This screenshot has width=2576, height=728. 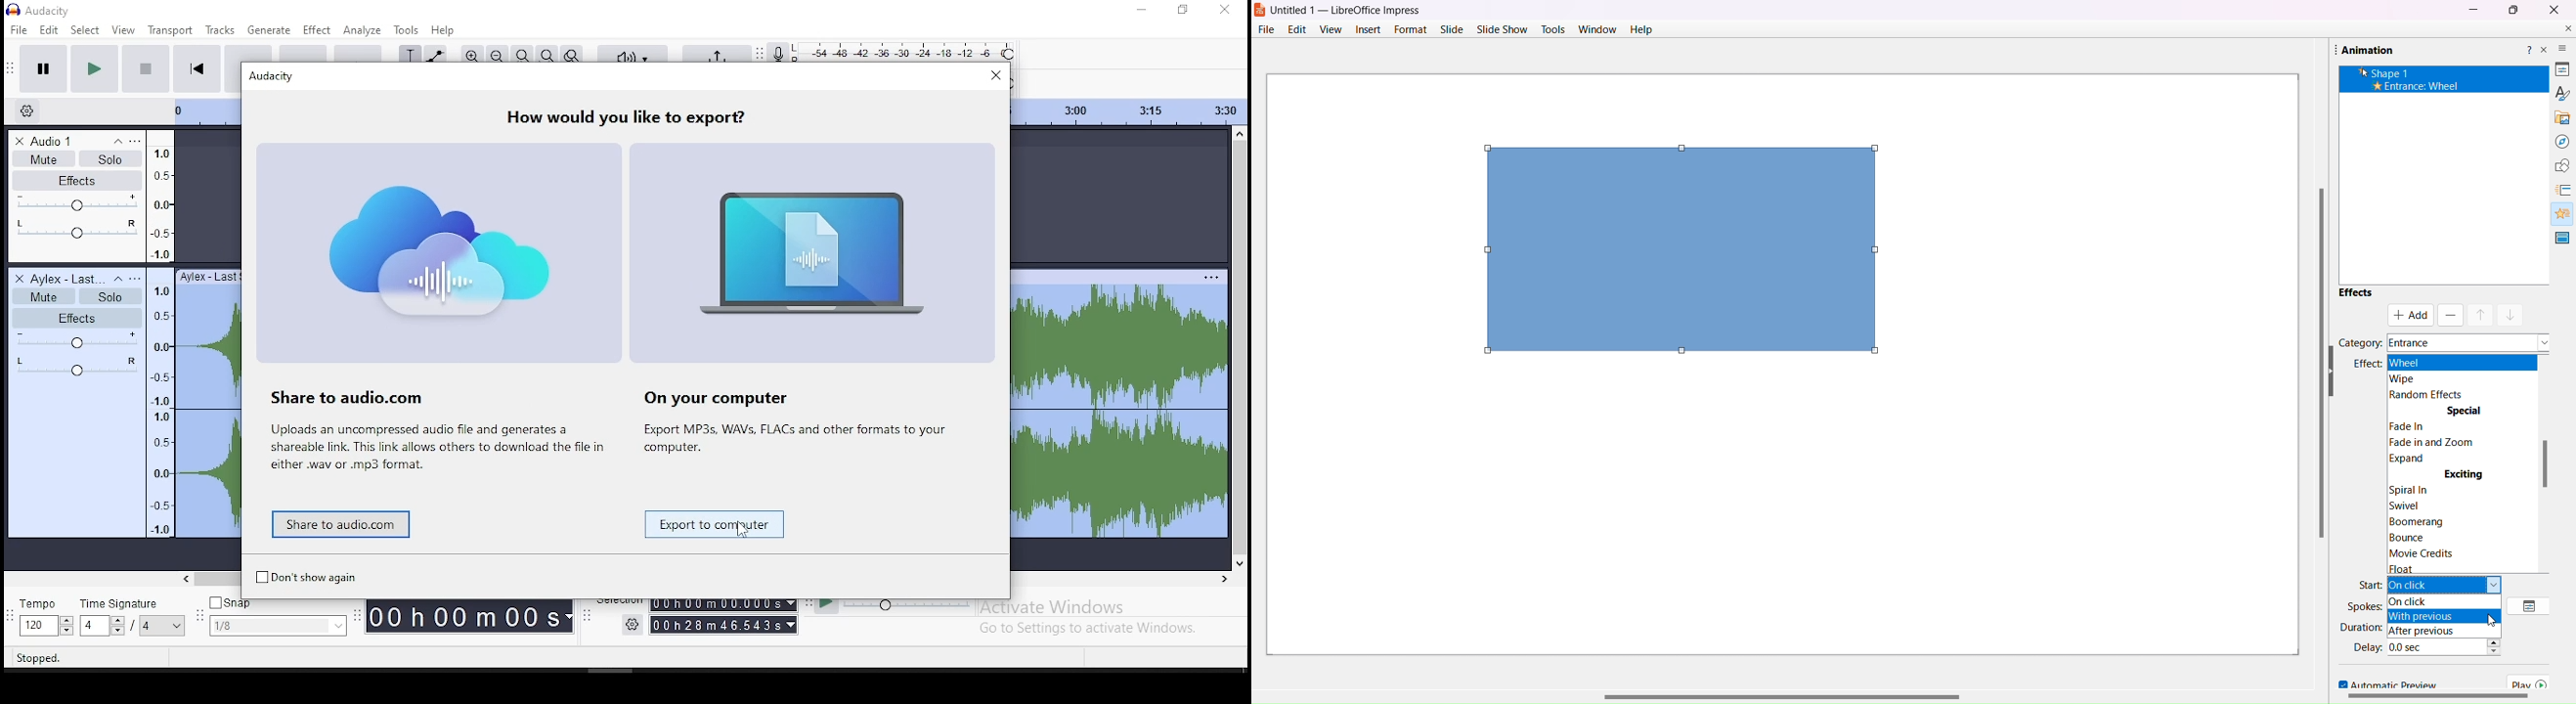 What do you see at coordinates (2531, 605) in the screenshot?
I see `Option` at bounding box center [2531, 605].